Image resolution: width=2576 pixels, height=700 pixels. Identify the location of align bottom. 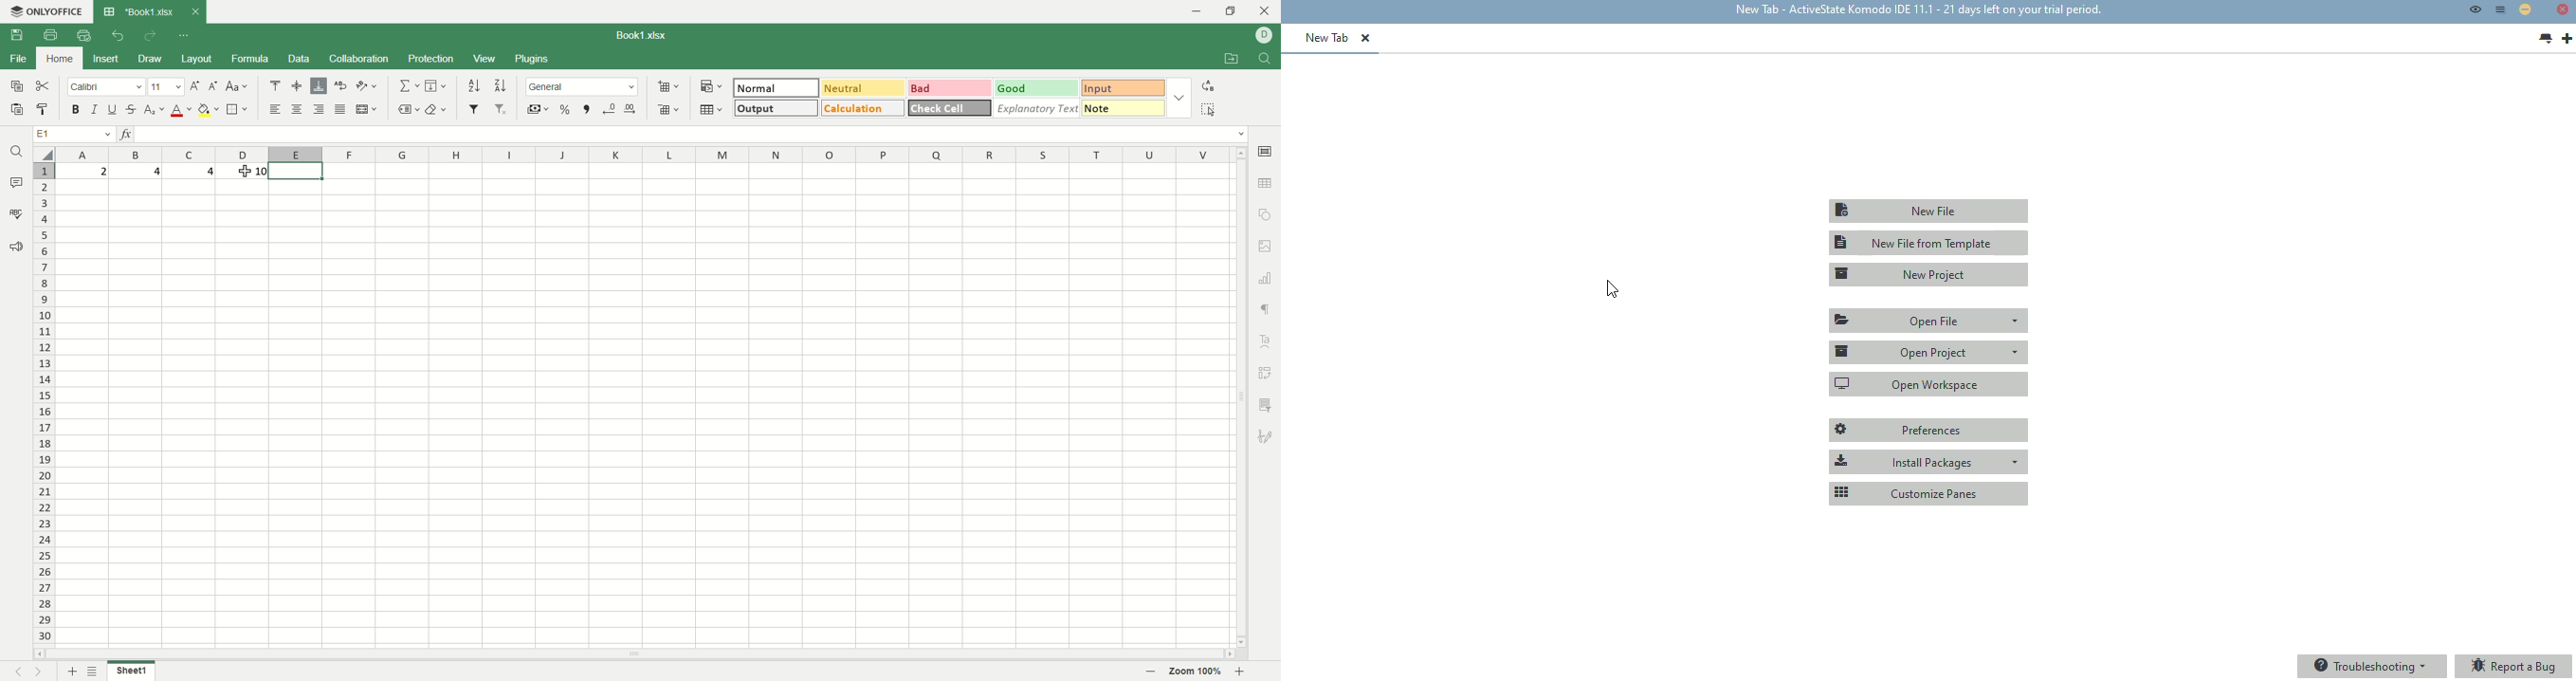
(318, 87).